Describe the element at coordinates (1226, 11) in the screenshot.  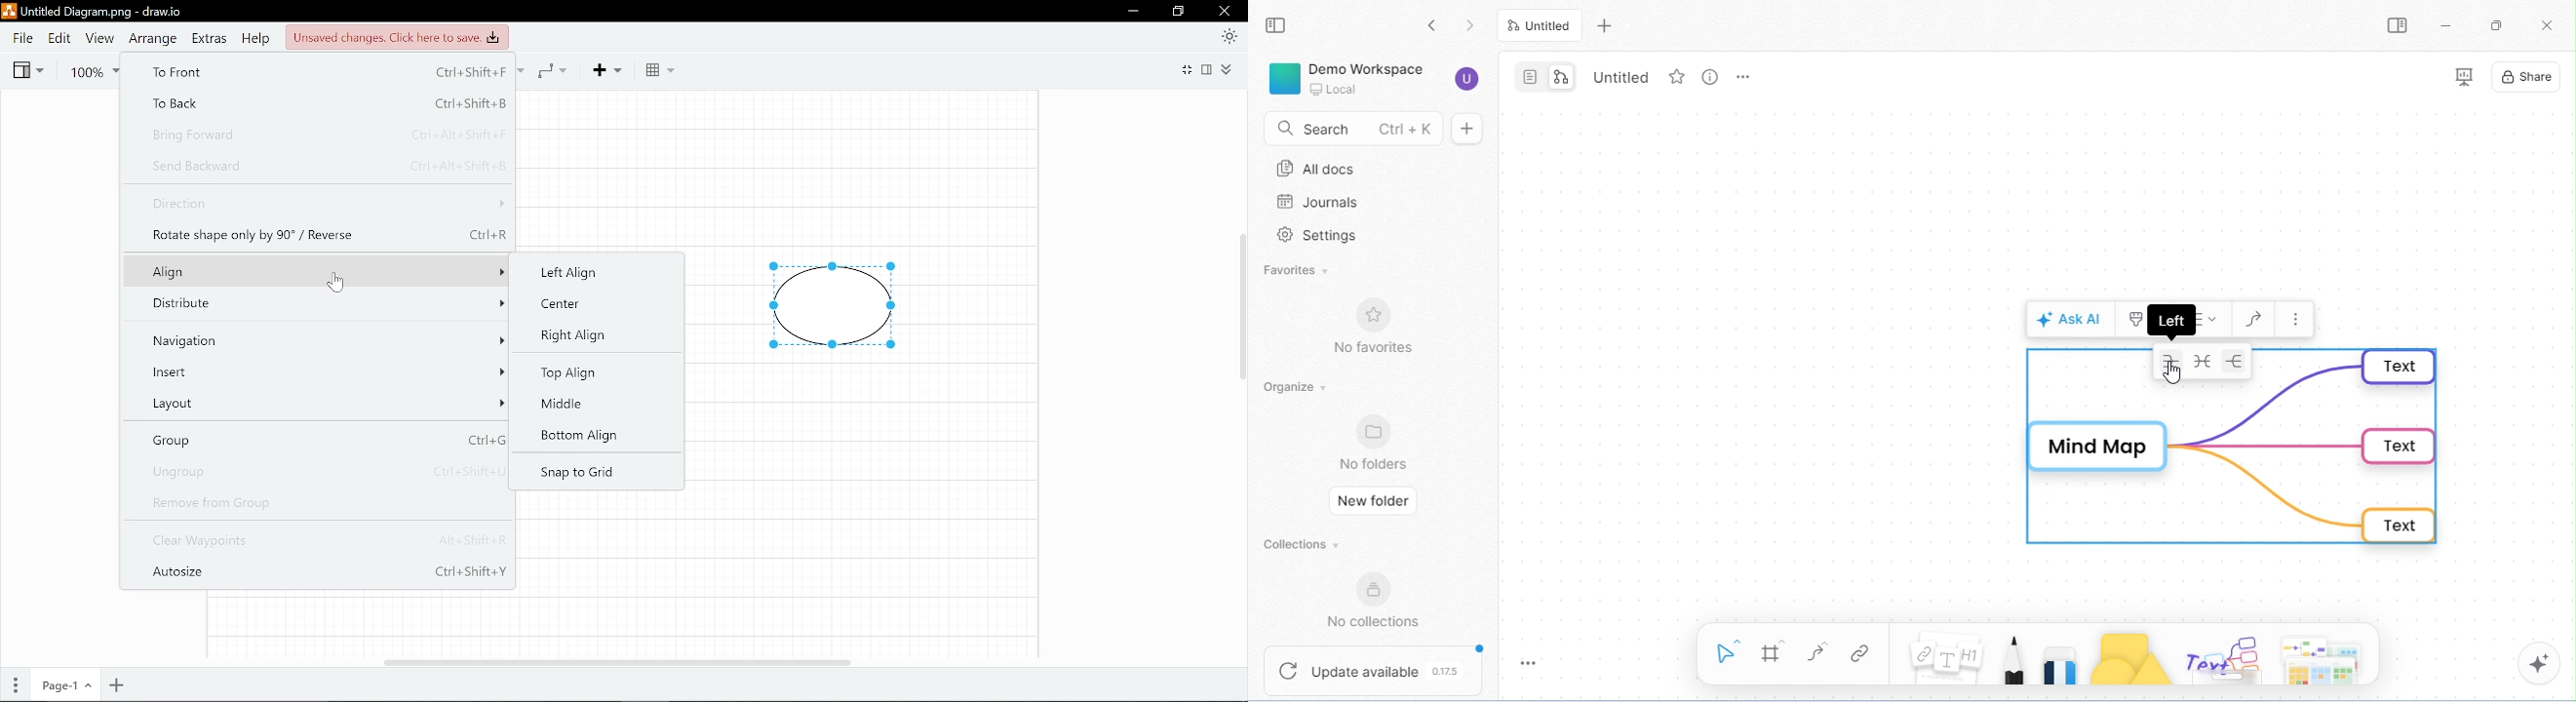
I see `Close window` at that location.